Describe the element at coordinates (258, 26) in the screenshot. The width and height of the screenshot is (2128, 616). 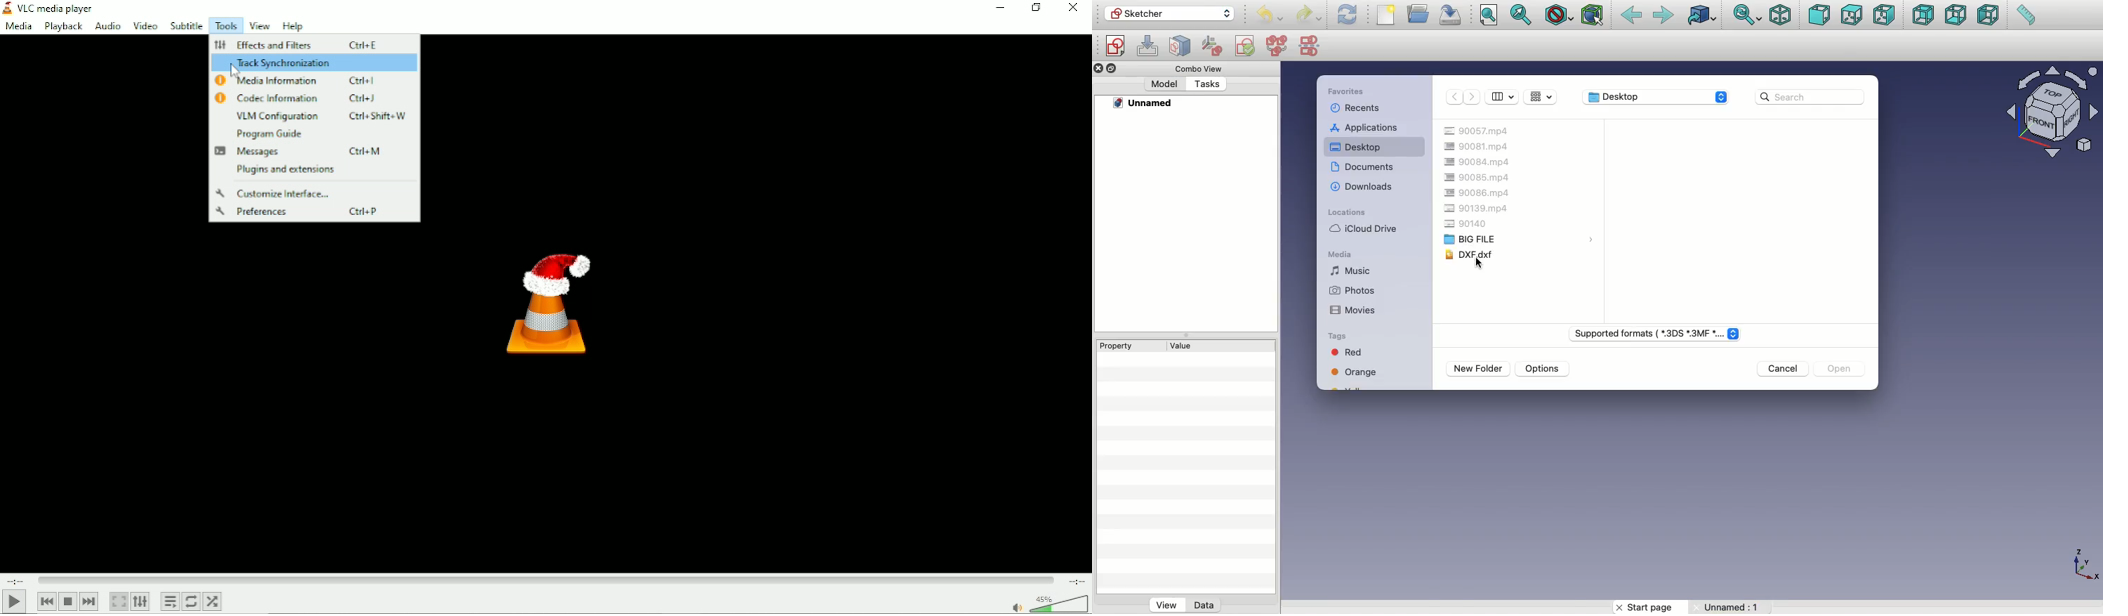
I see `View` at that location.